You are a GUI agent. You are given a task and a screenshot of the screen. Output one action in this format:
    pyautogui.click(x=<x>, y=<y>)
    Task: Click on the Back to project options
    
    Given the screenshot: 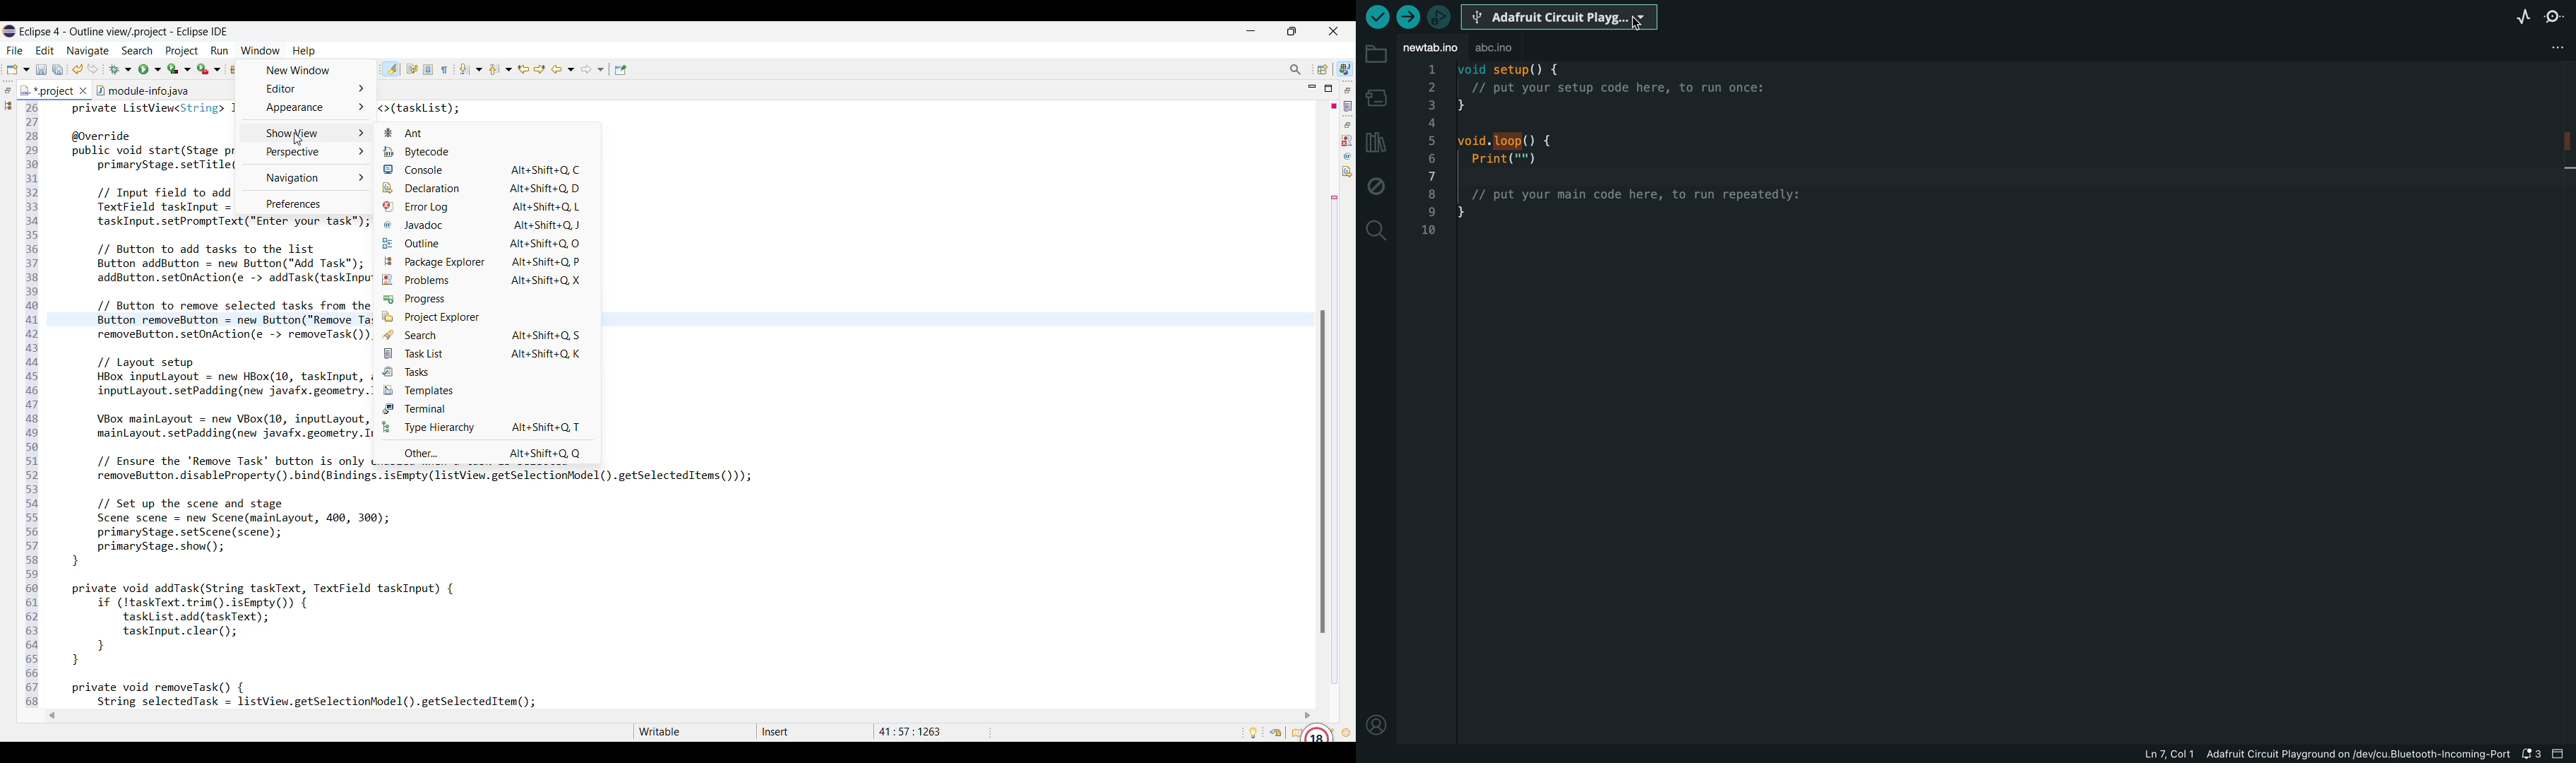 What is the action you would take?
    pyautogui.click(x=563, y=69)
    